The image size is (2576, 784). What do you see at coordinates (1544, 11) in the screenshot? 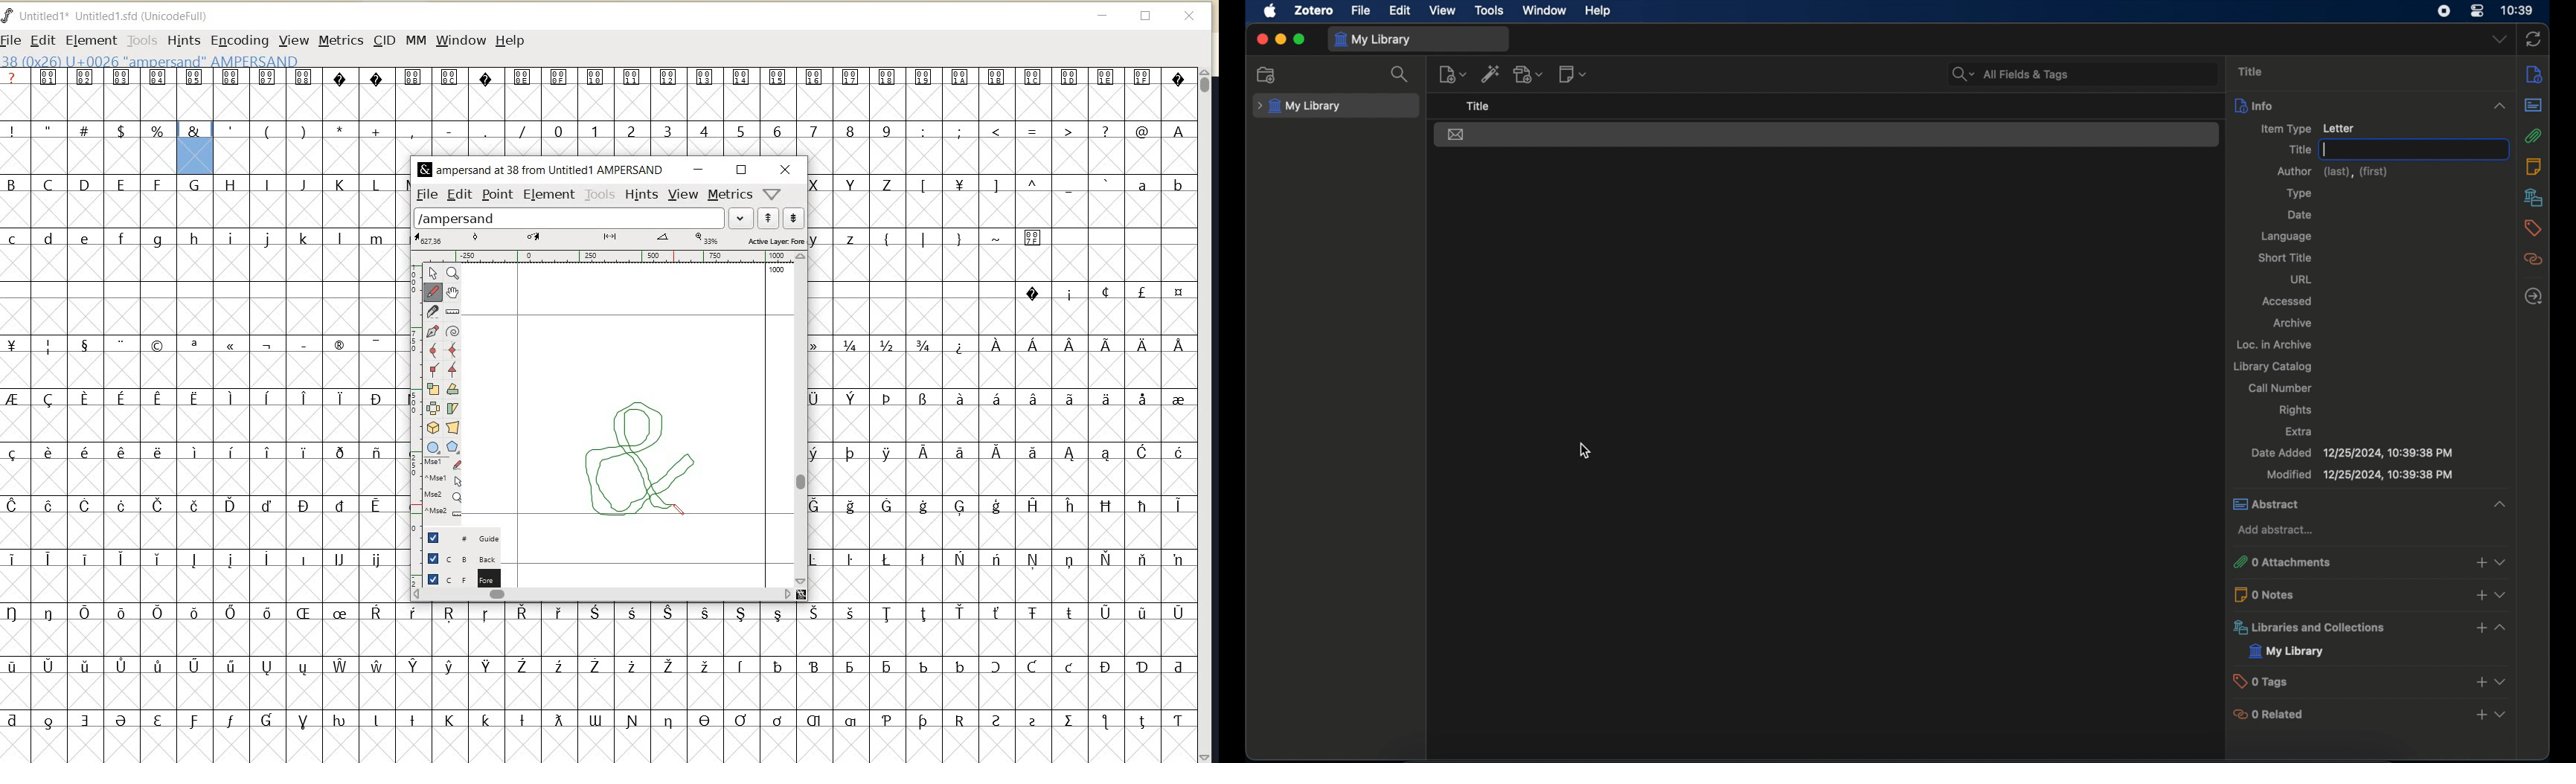
I see `window` at bounding box center [1544, 11].